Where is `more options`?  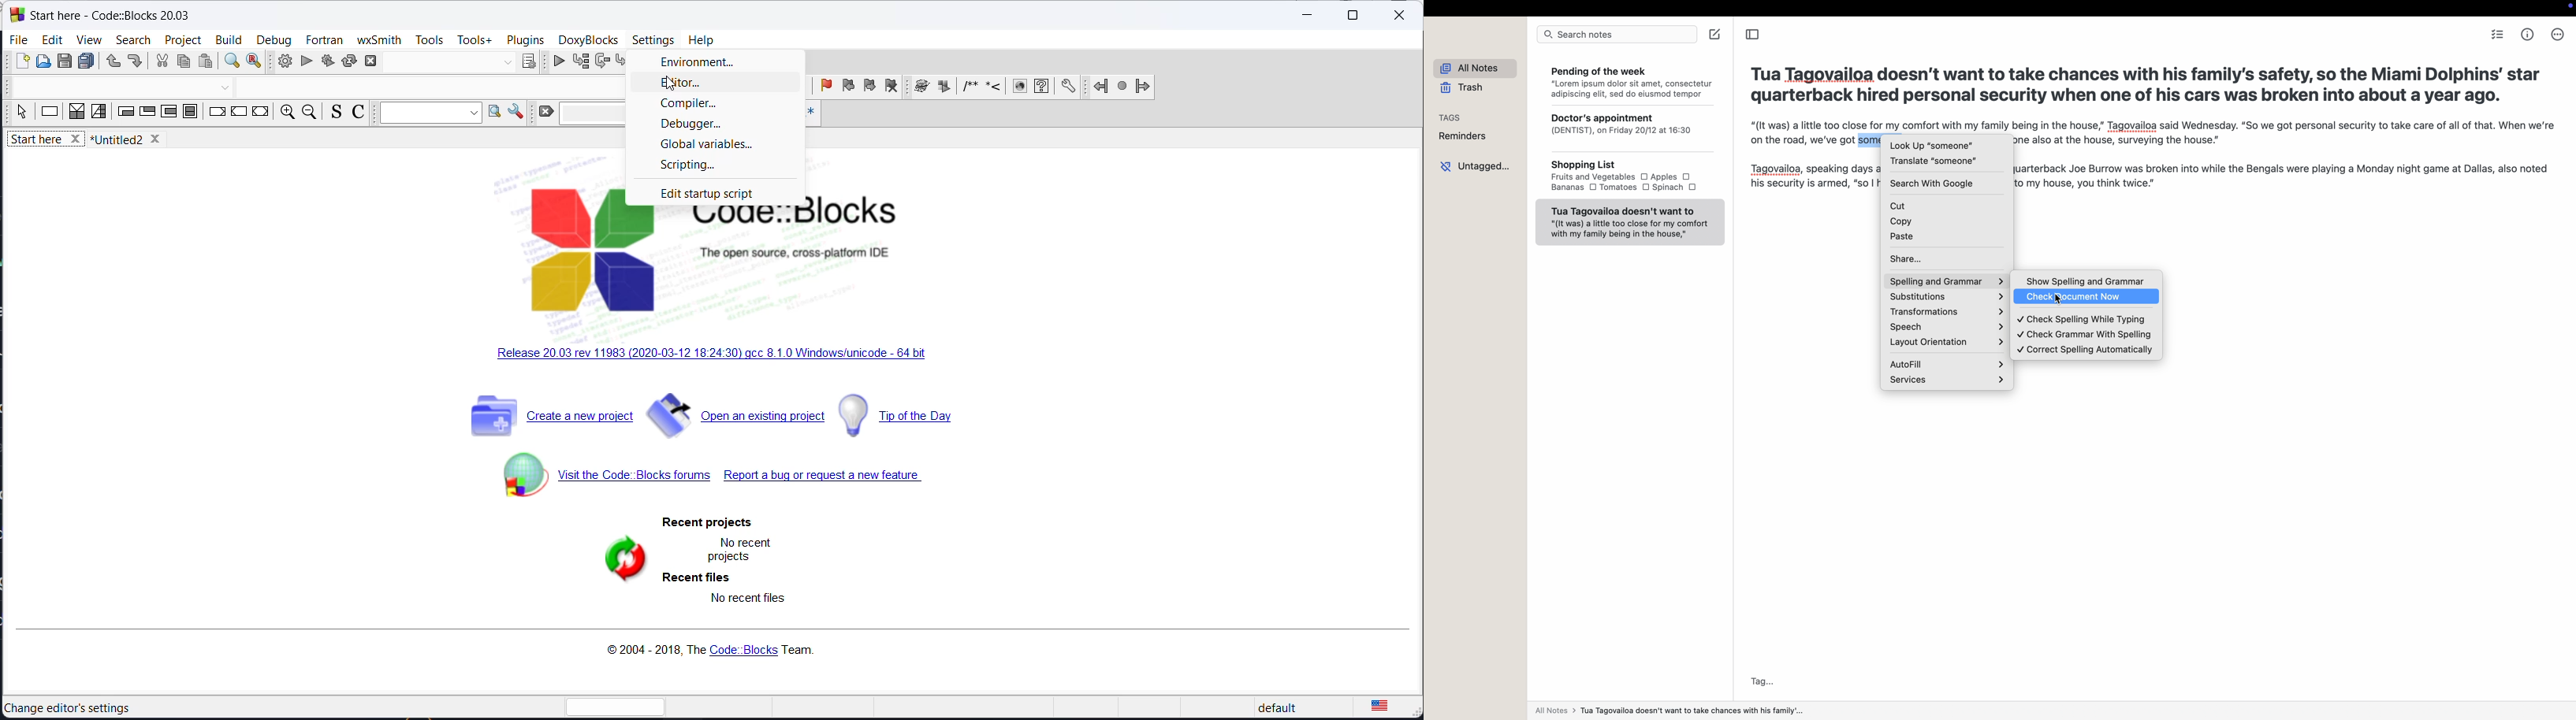
more options is located at coordinates (2557, 34).